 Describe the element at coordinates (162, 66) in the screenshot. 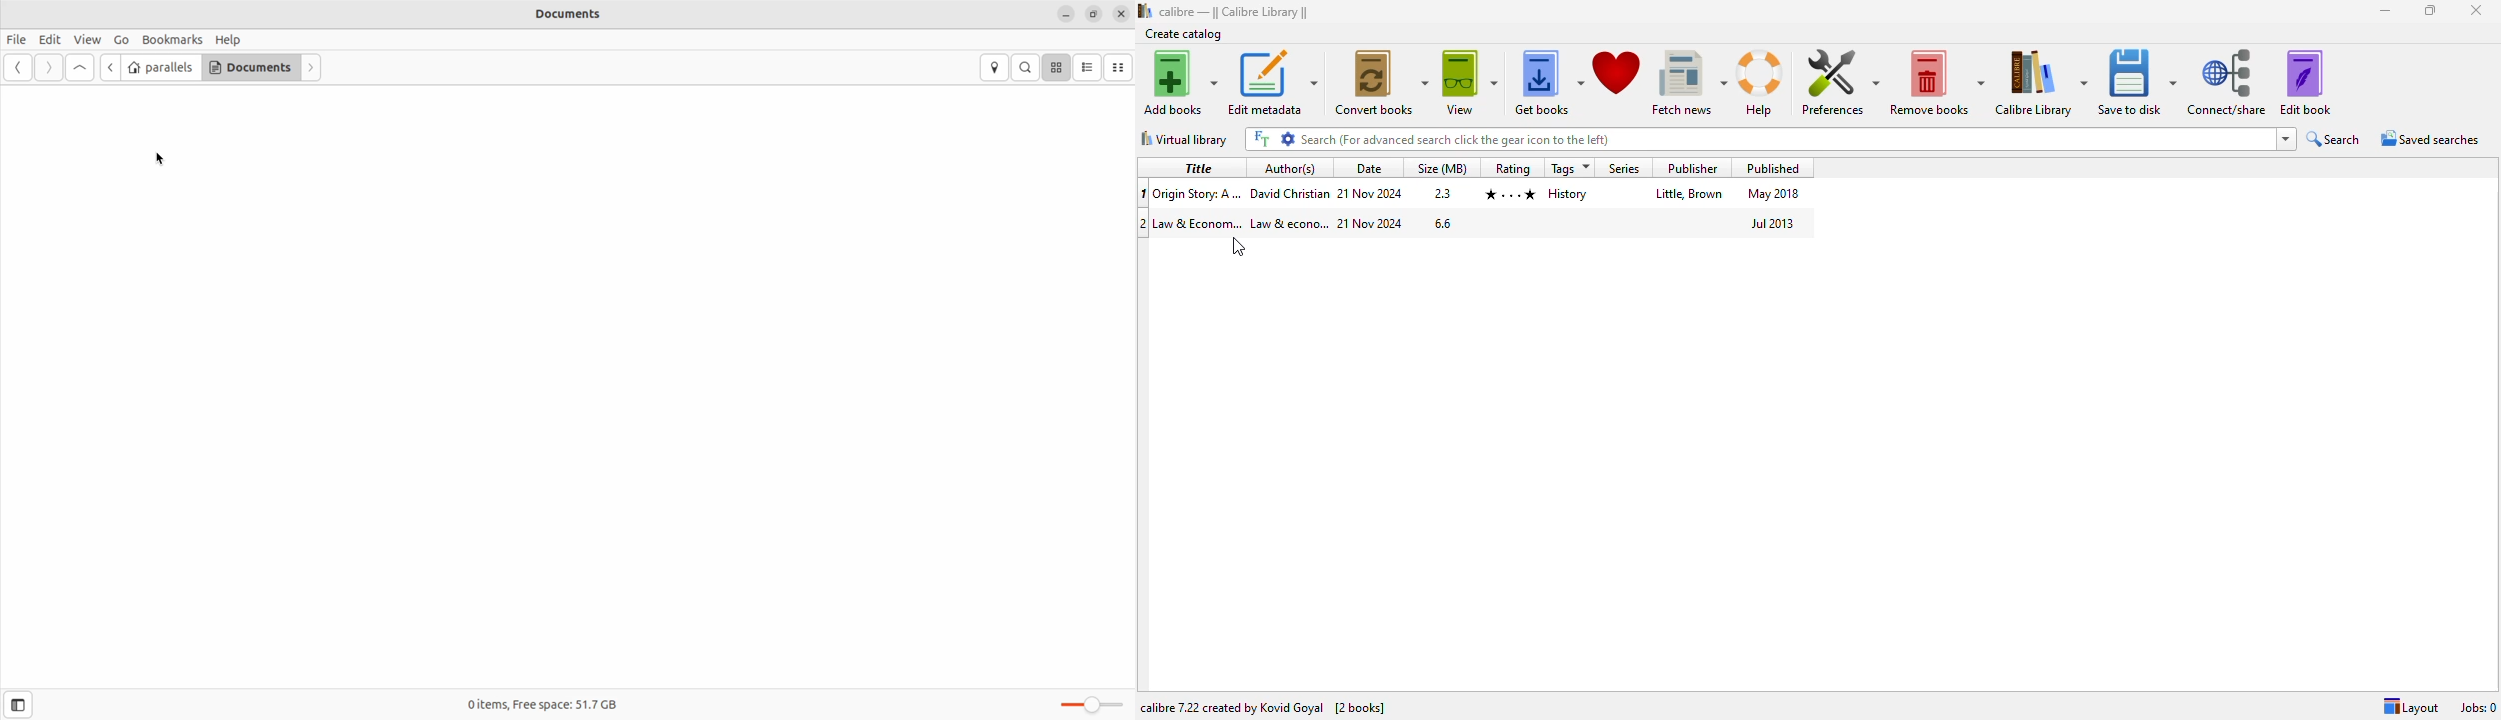

I see `parallels` at that location.